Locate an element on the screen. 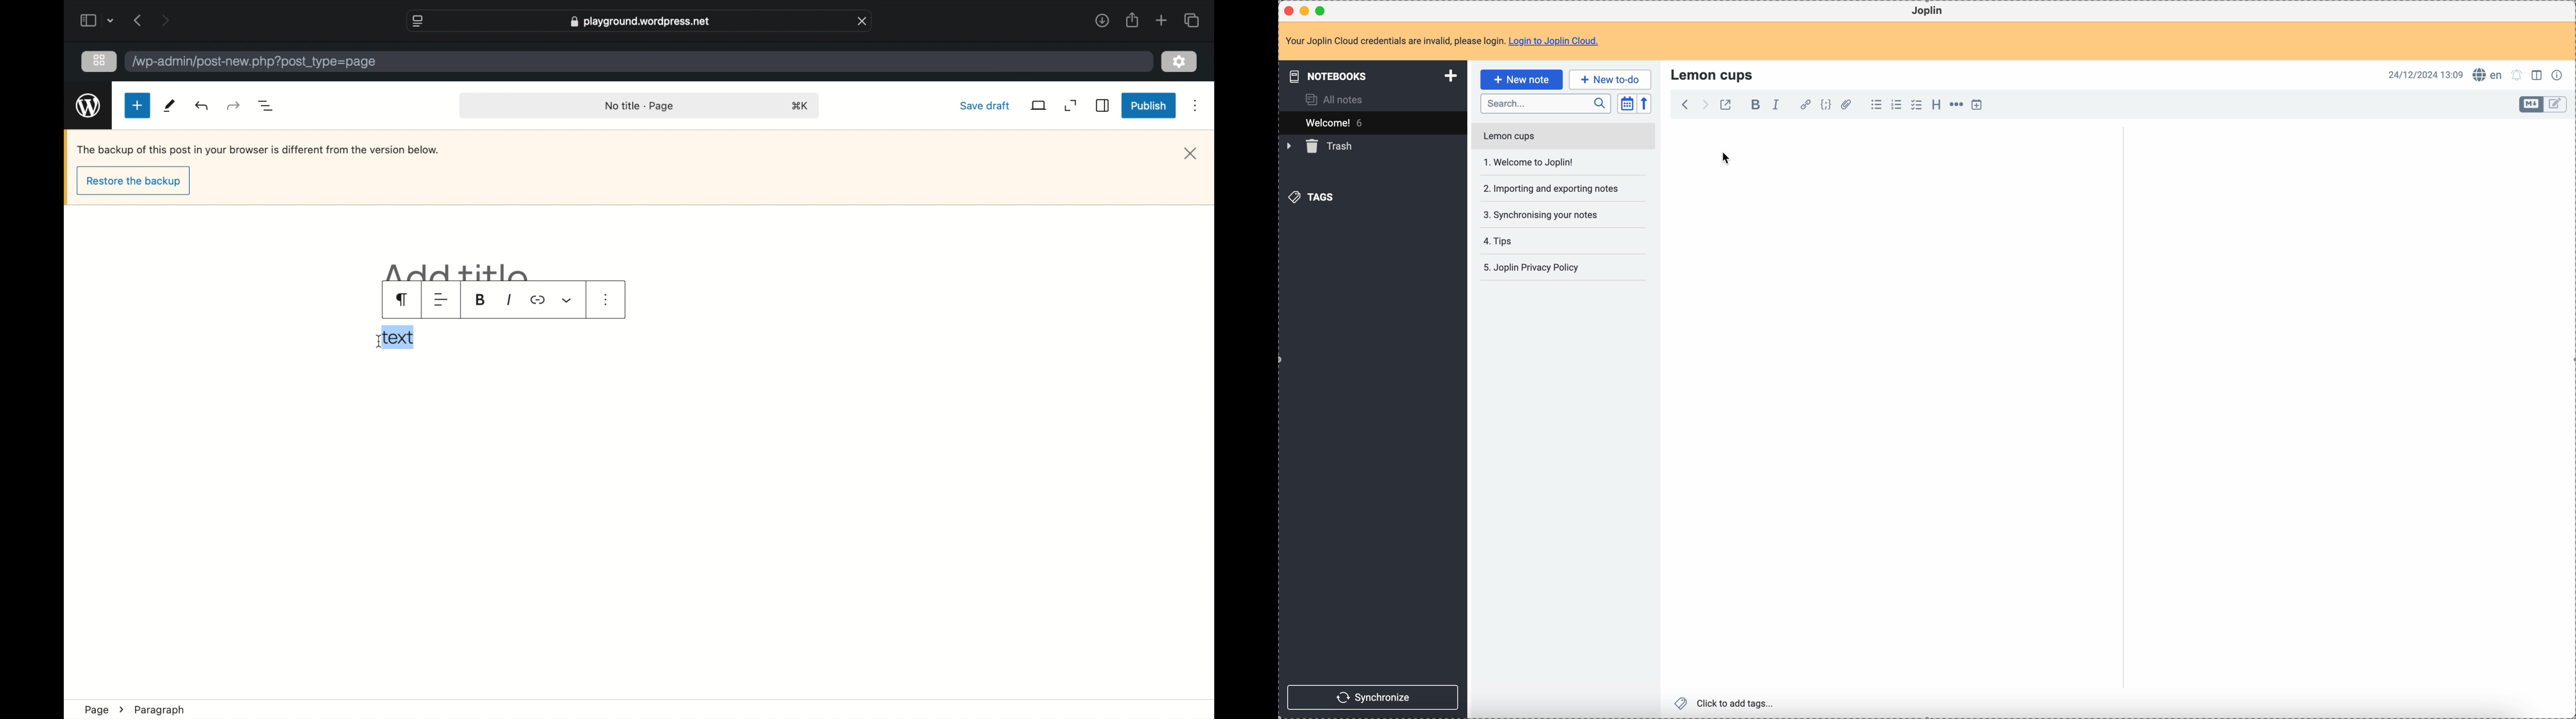  page is located at coordinates (96, 710).